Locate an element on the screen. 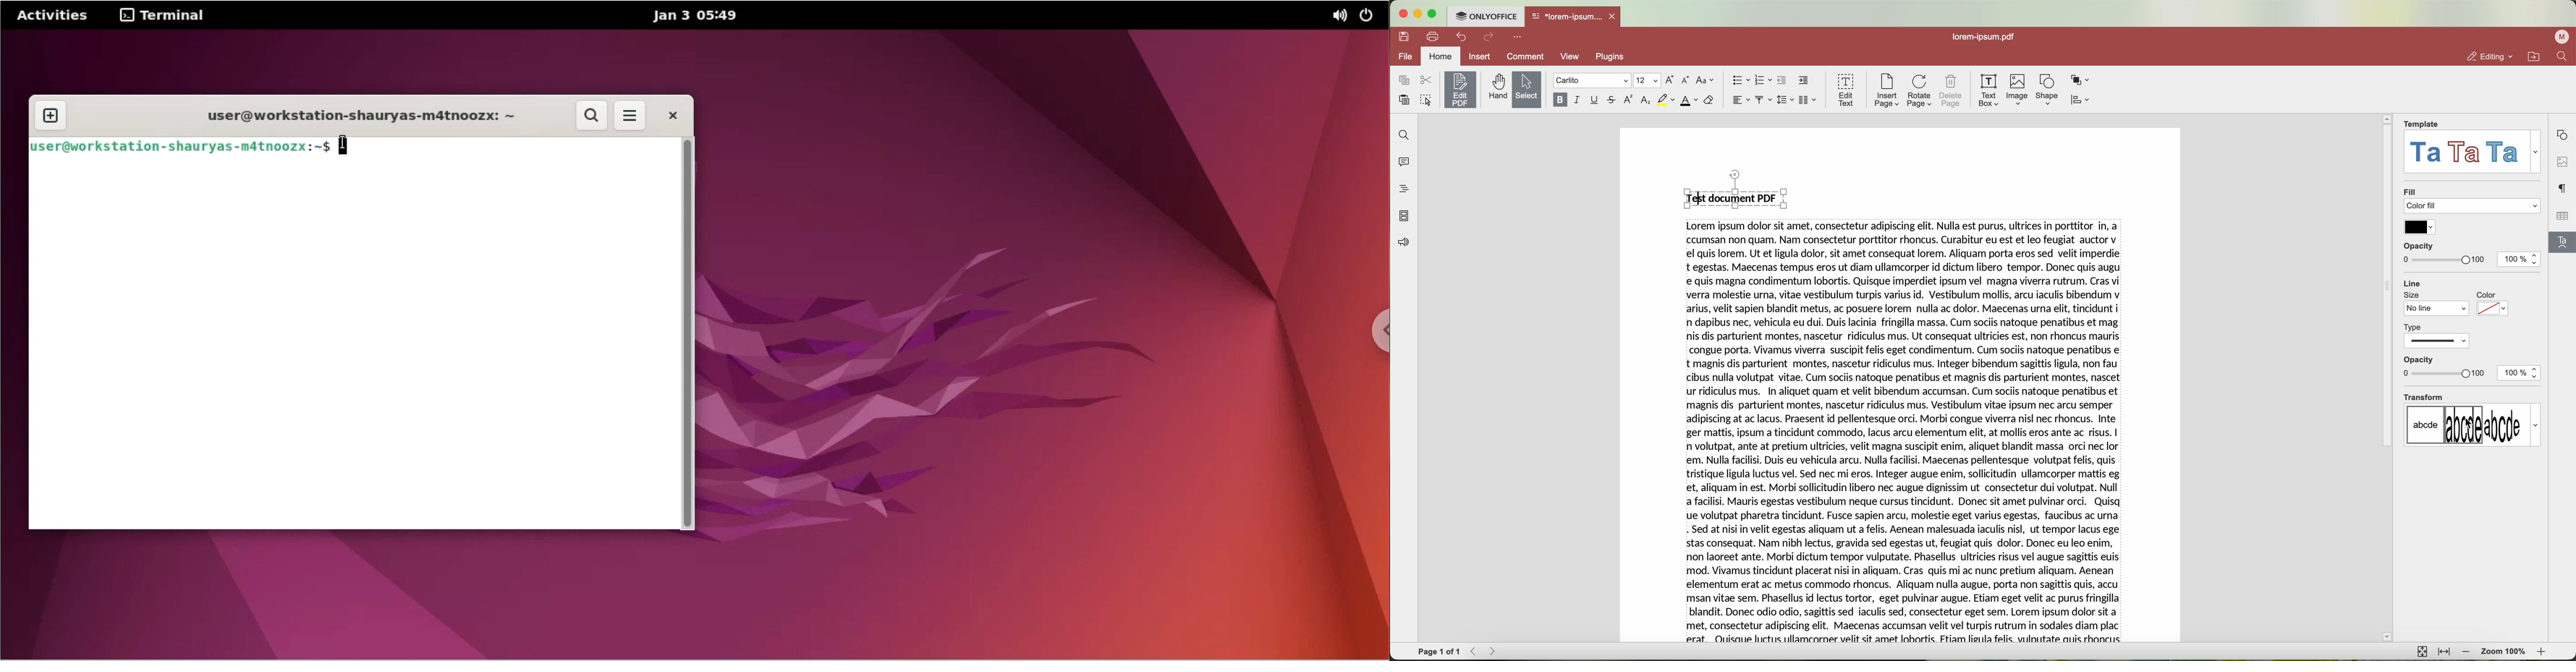  image settings is located at coordinates (2562, 161).